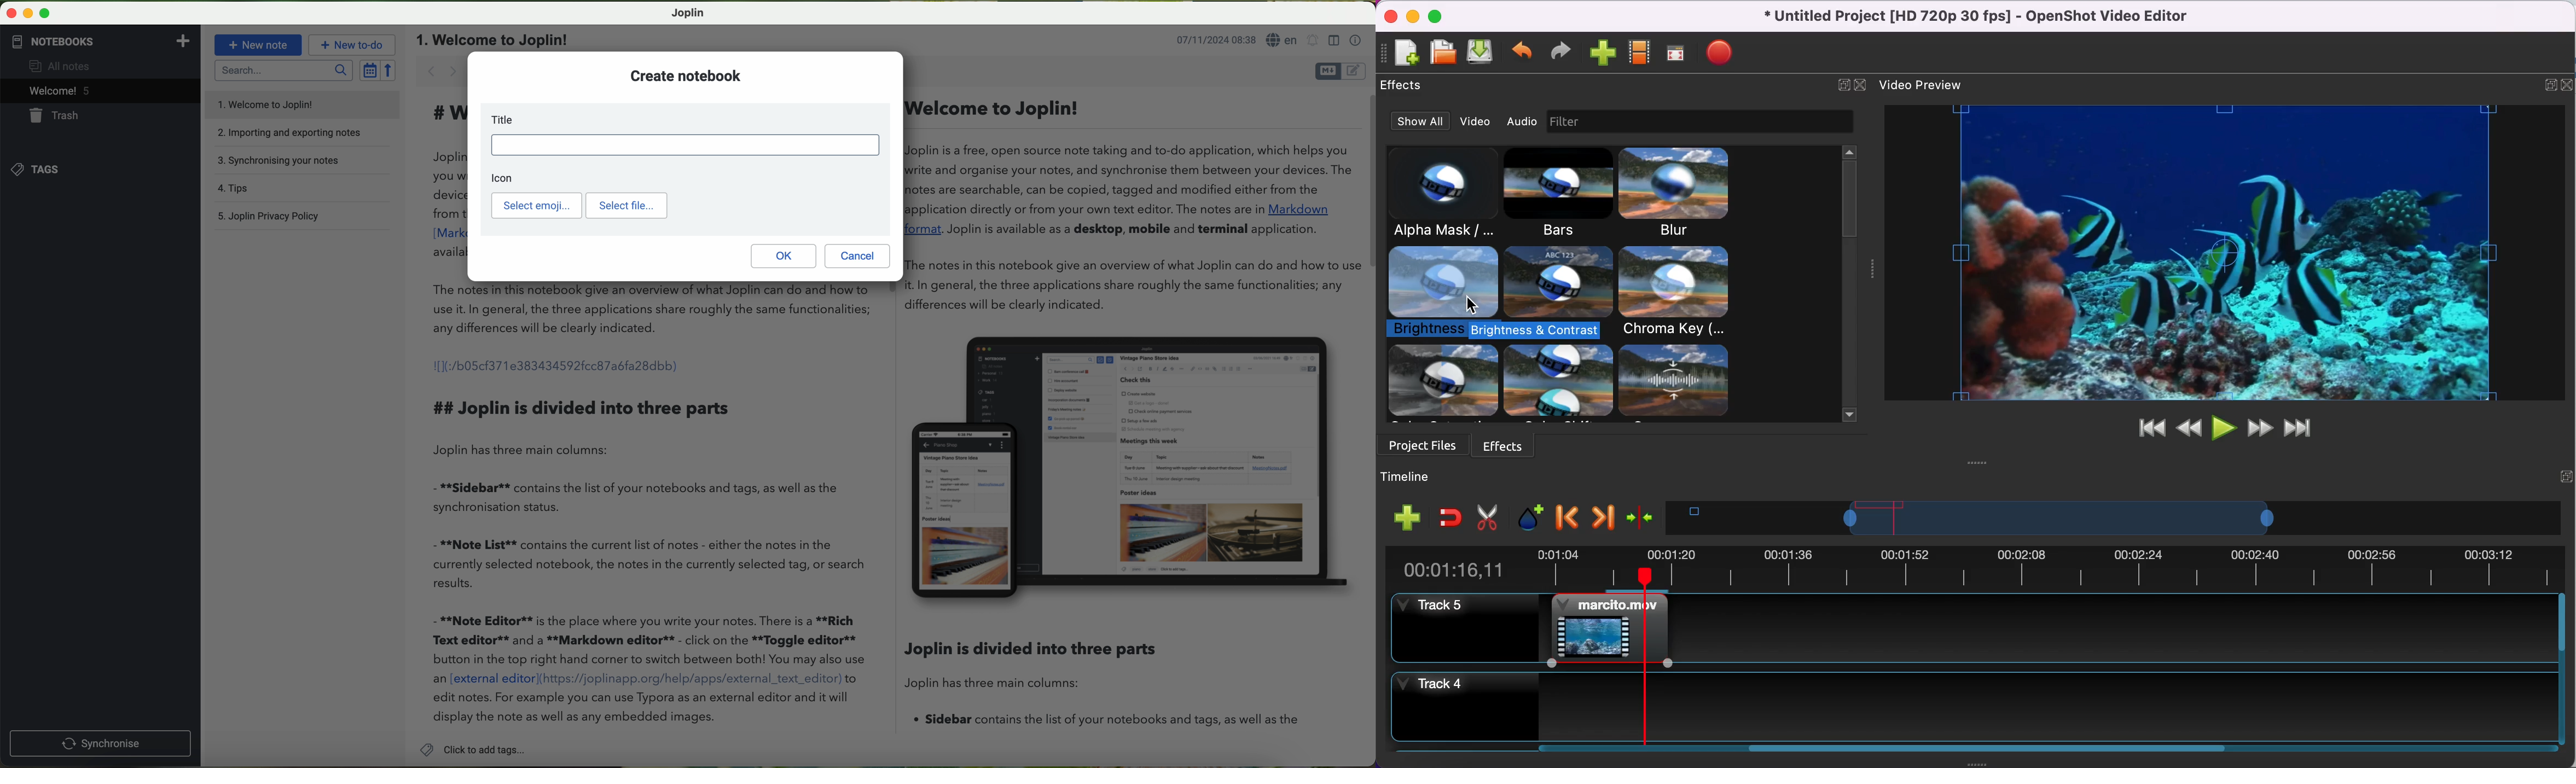  What do you see at coordinates (508, 177) in the screenshot?
I see `icon` at bounding box center [508, 177].